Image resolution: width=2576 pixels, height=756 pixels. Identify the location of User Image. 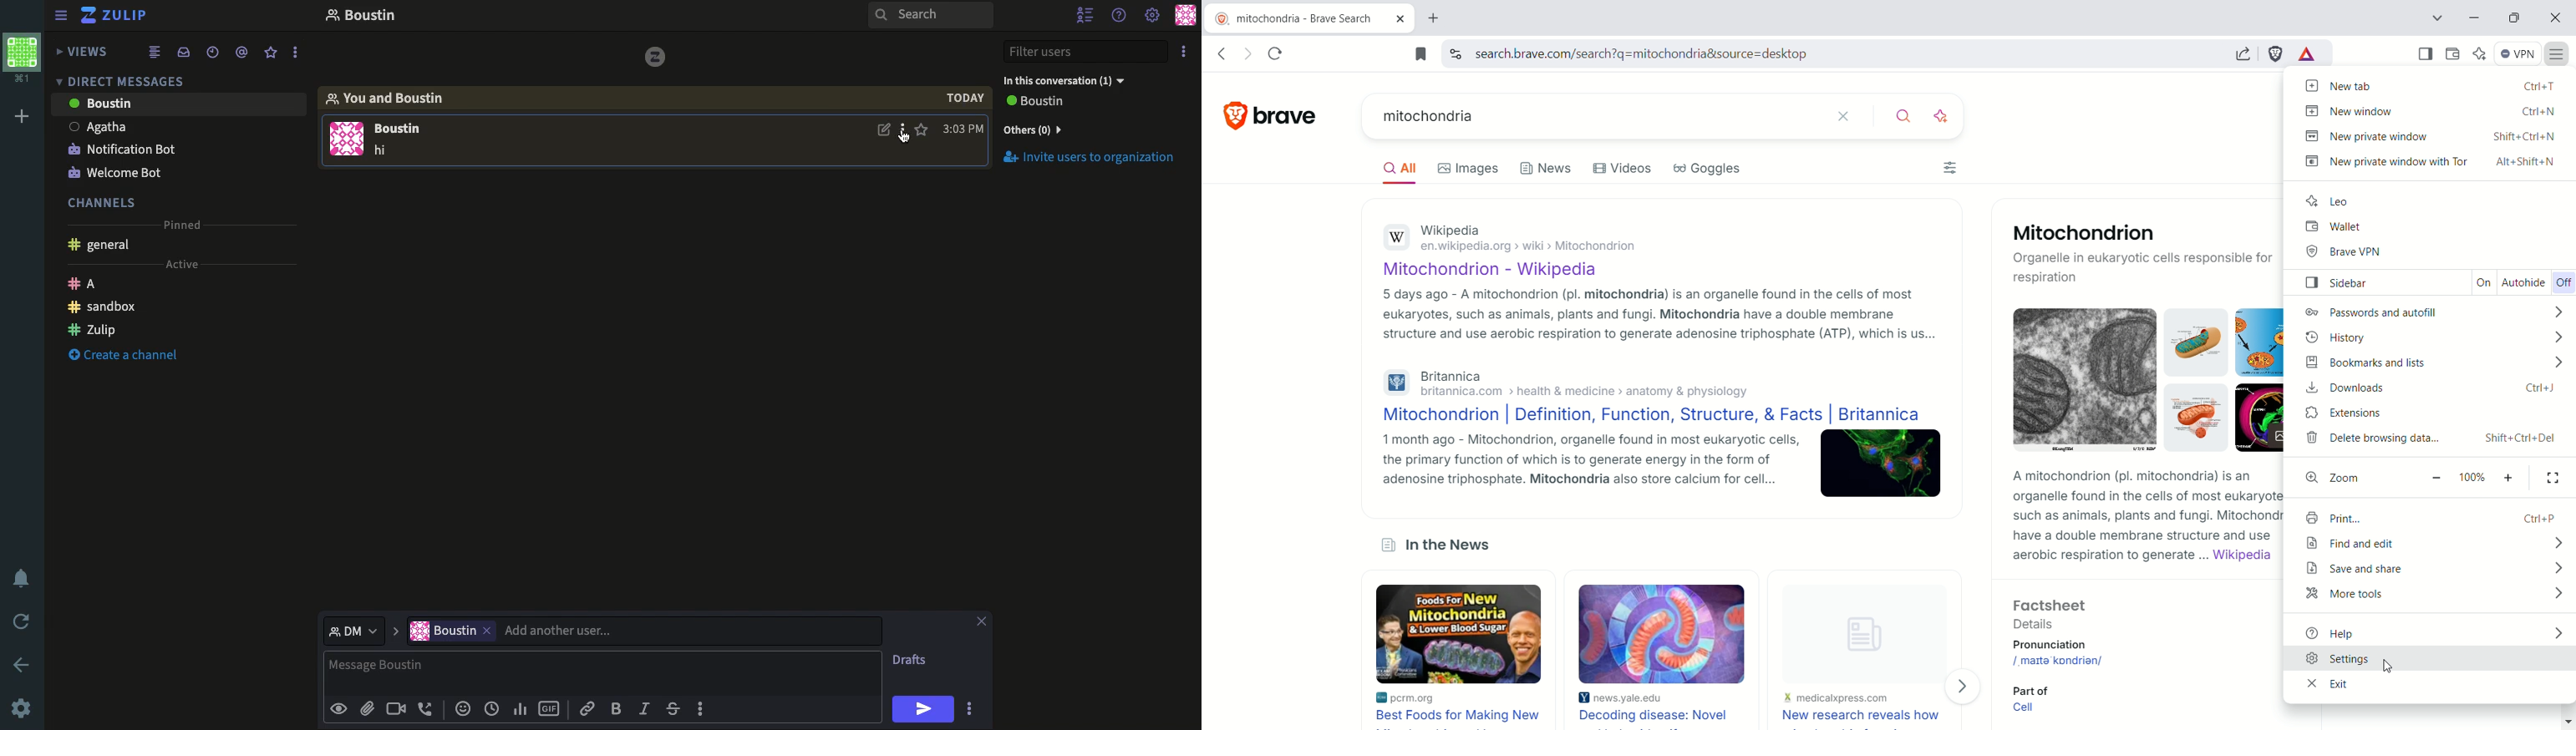
(347, 142).